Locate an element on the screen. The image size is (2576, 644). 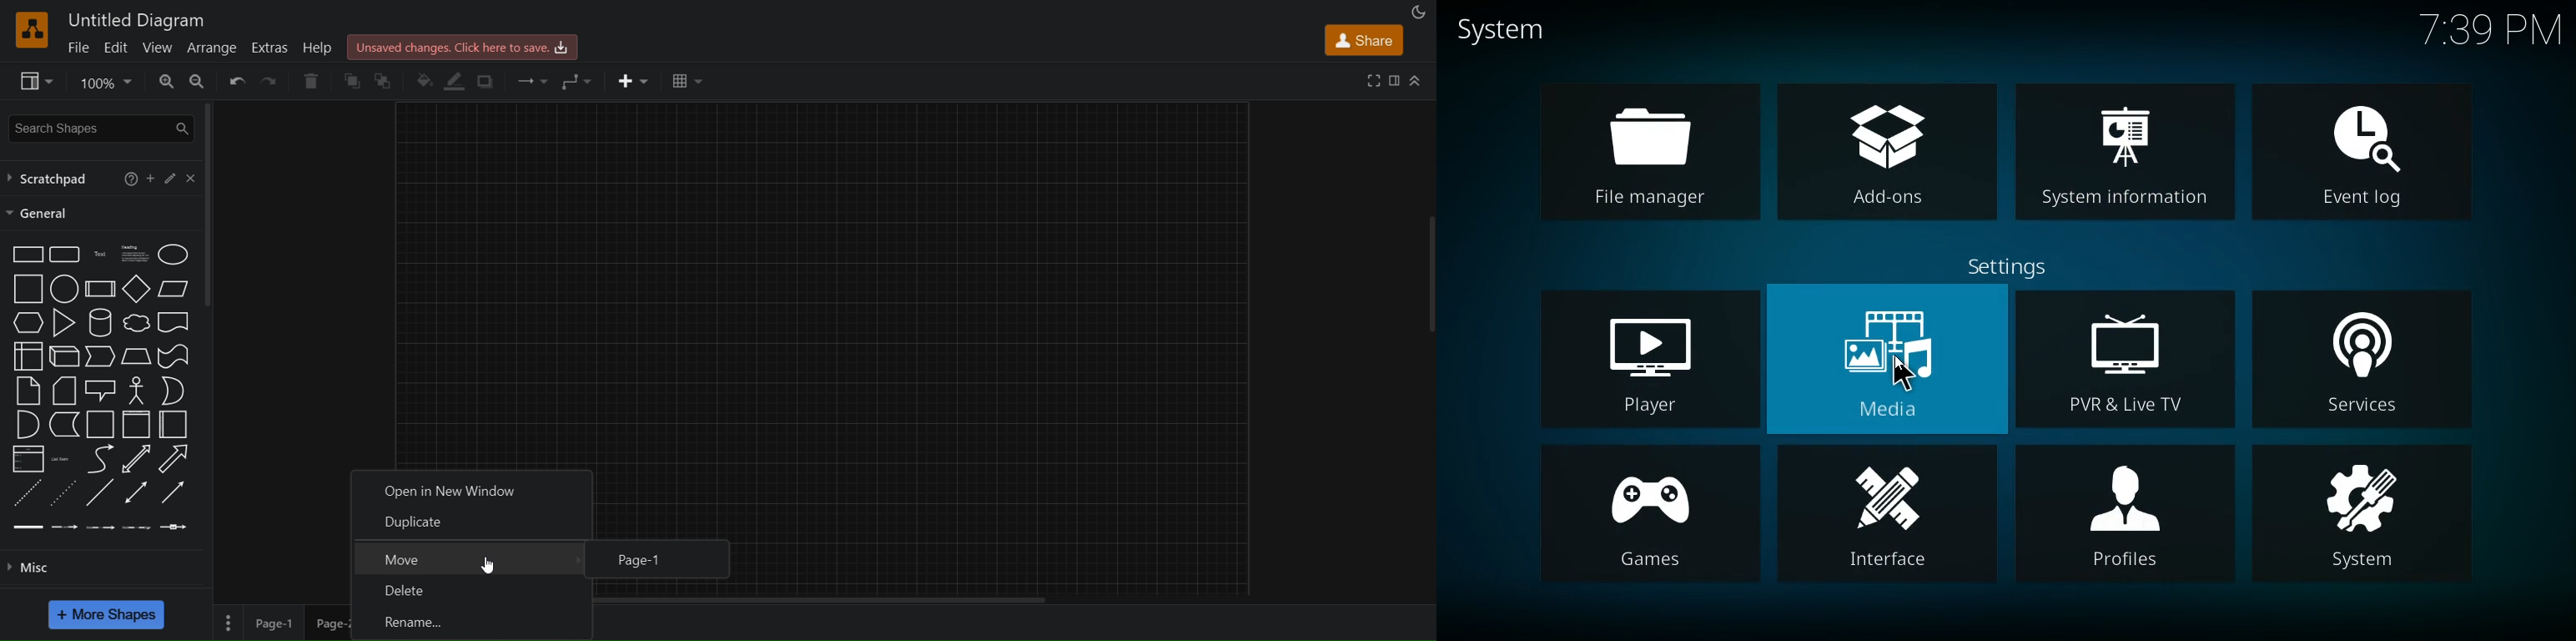
vertical container is located at coordinates (136, 424).